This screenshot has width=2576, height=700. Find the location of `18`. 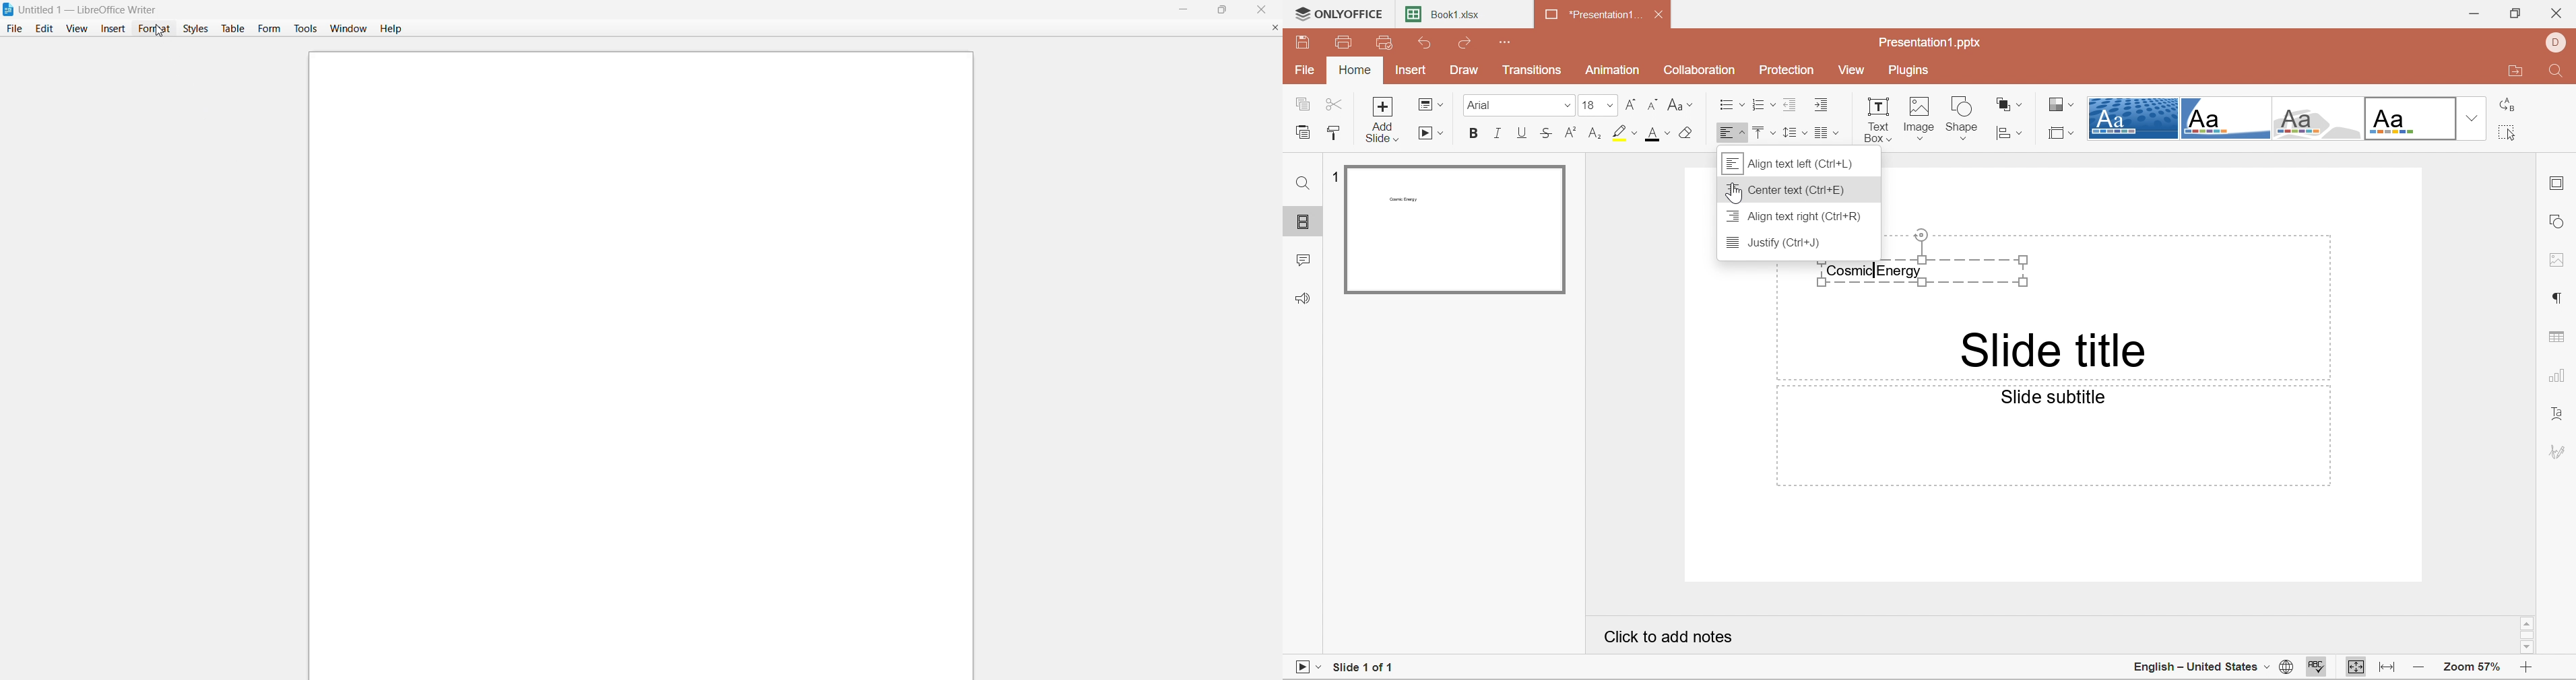

18 is located at coordinates (1597, 105).